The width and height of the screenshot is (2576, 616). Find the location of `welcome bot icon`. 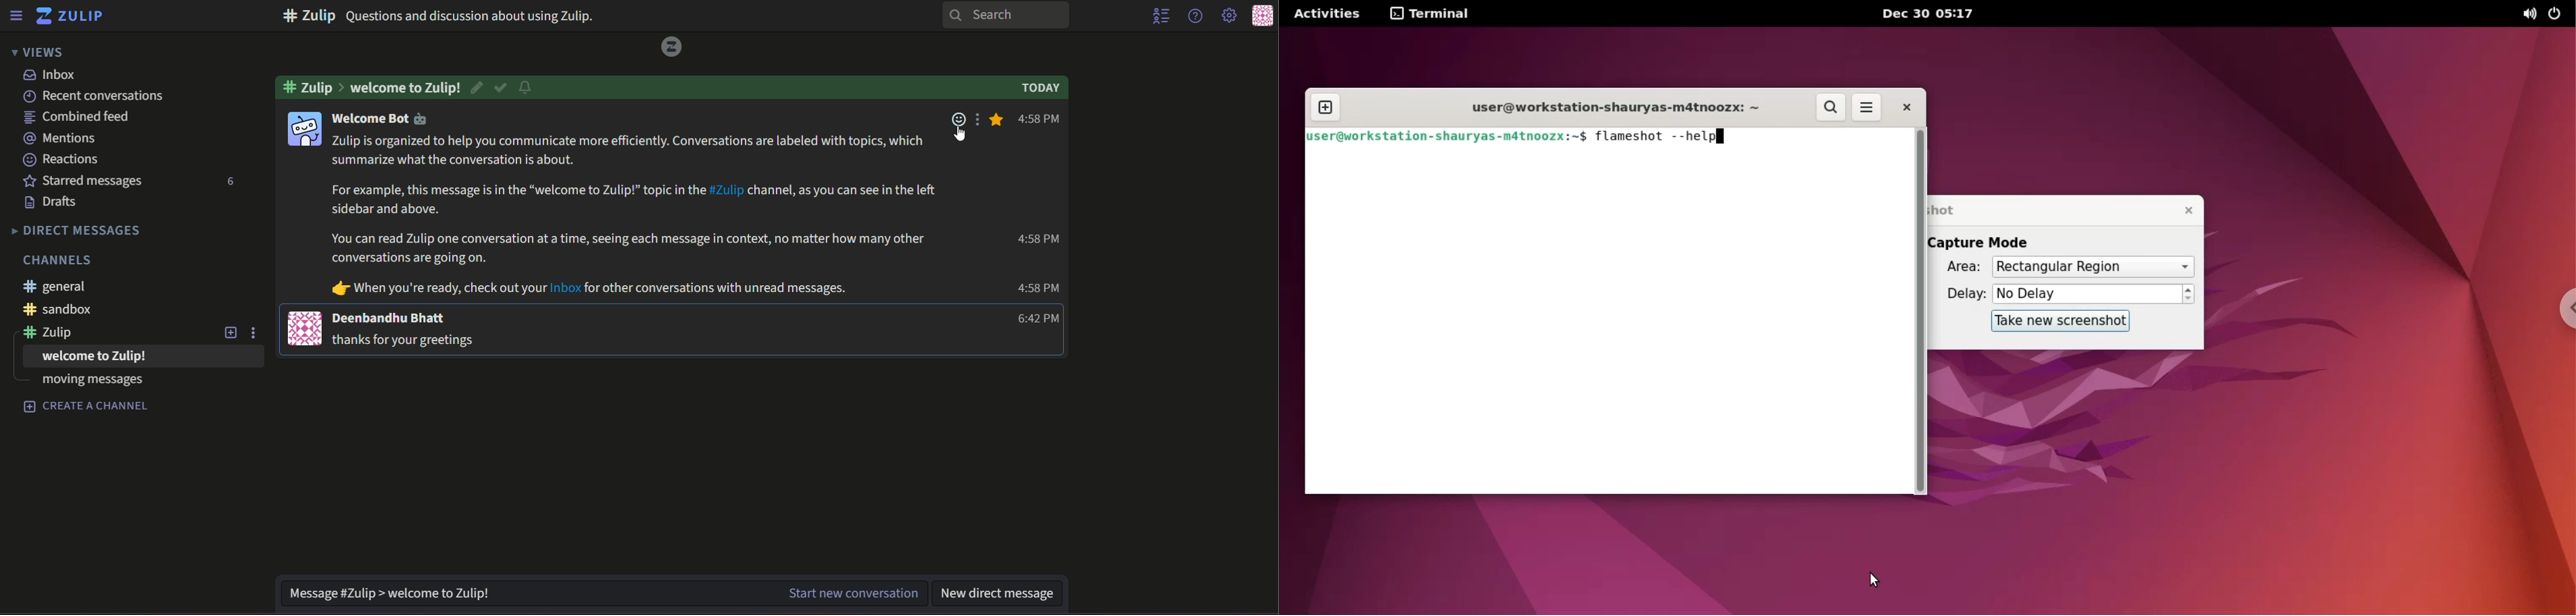

welcome bot icon is located at coordinates (306, 129).